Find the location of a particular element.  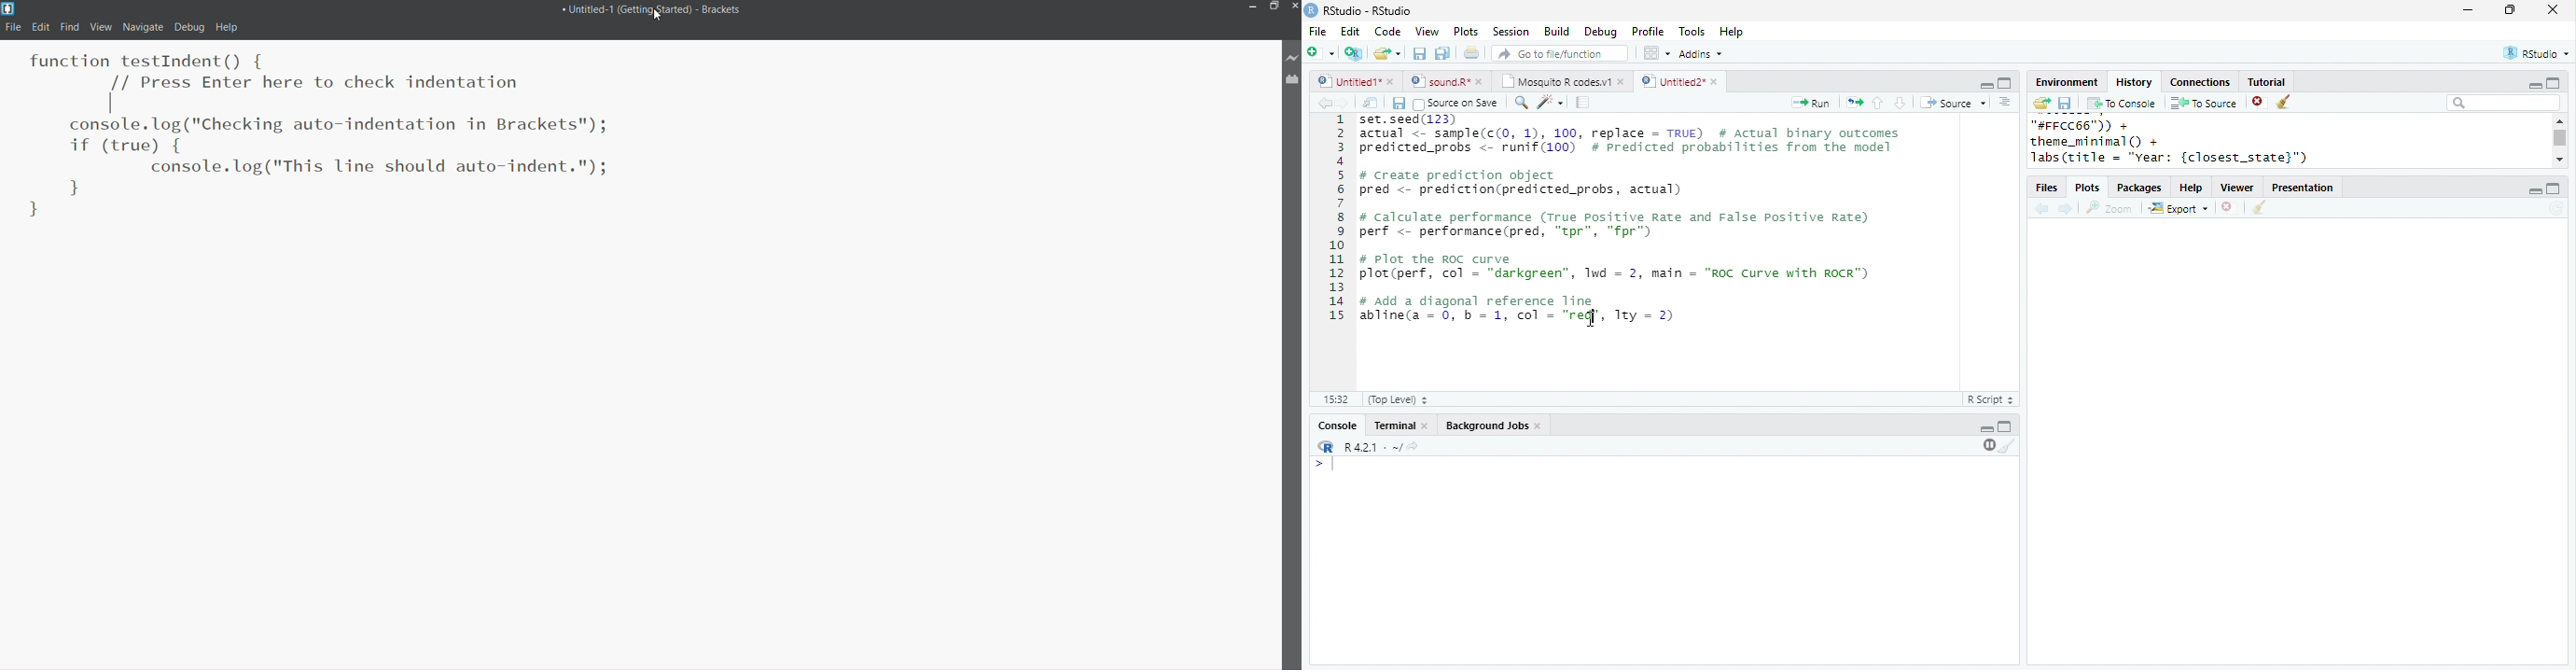

save all is located at coordinates (1442, 53).